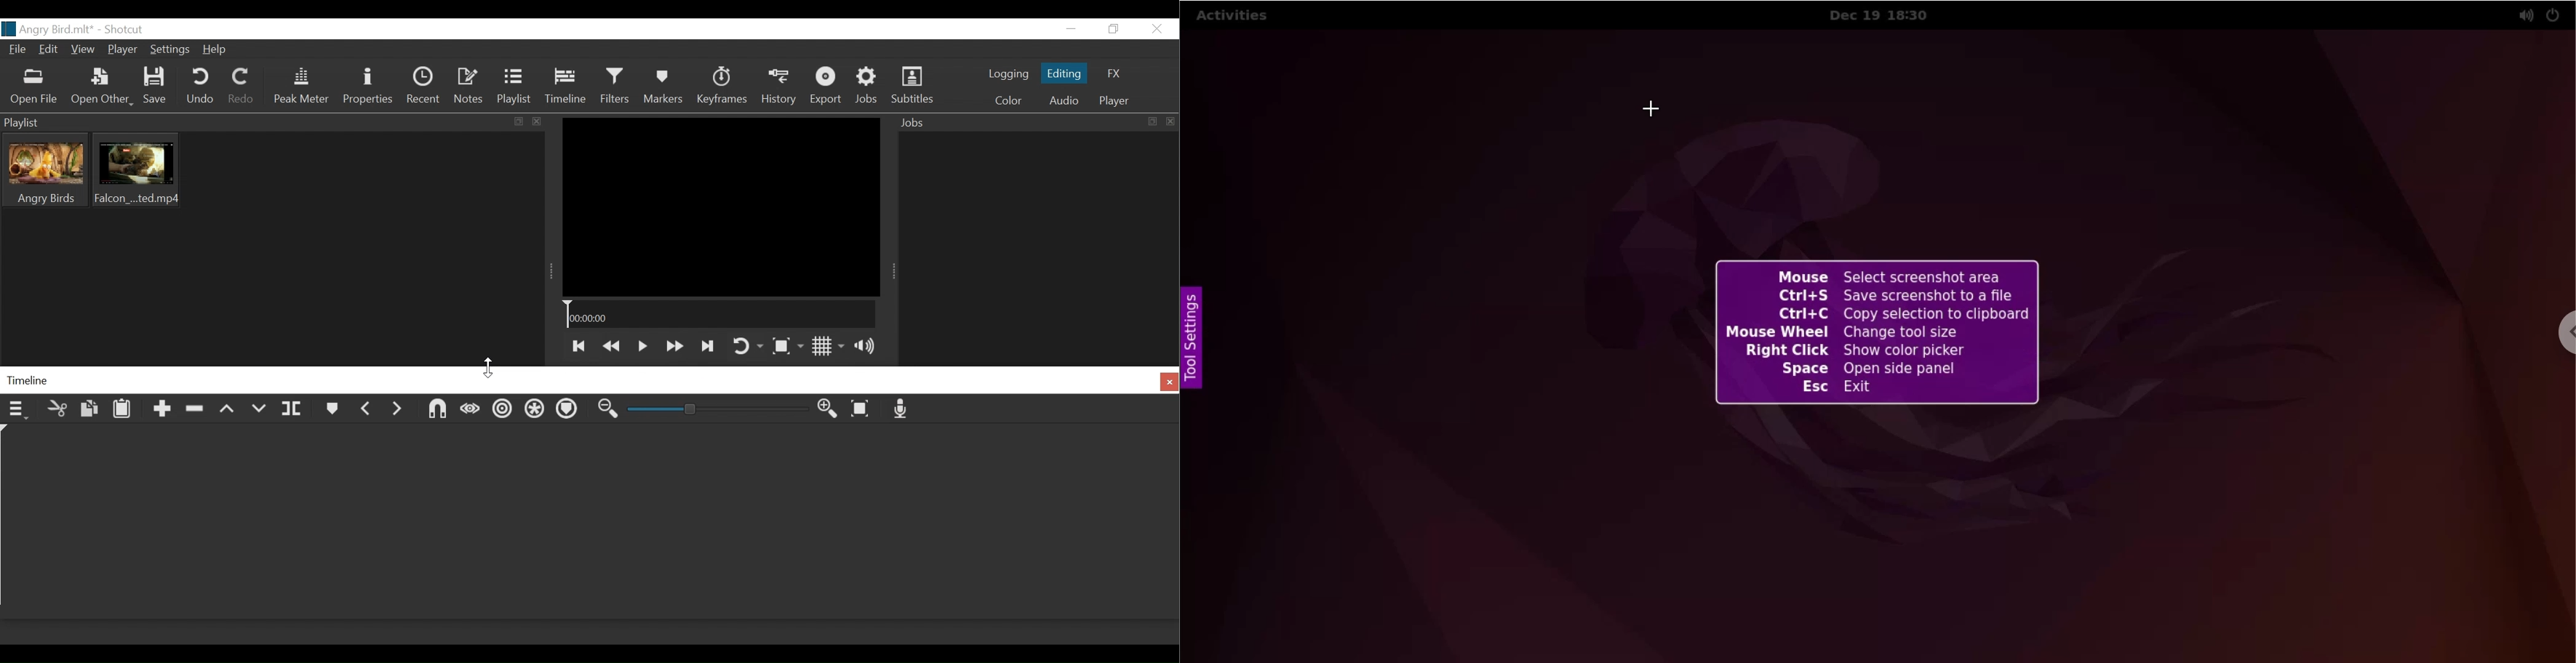 This screenshot has width=2576, height=672. What do you see at coordinates (426, 87) in the screenshot?
I see `Recent` at bounding box center [426, 87].